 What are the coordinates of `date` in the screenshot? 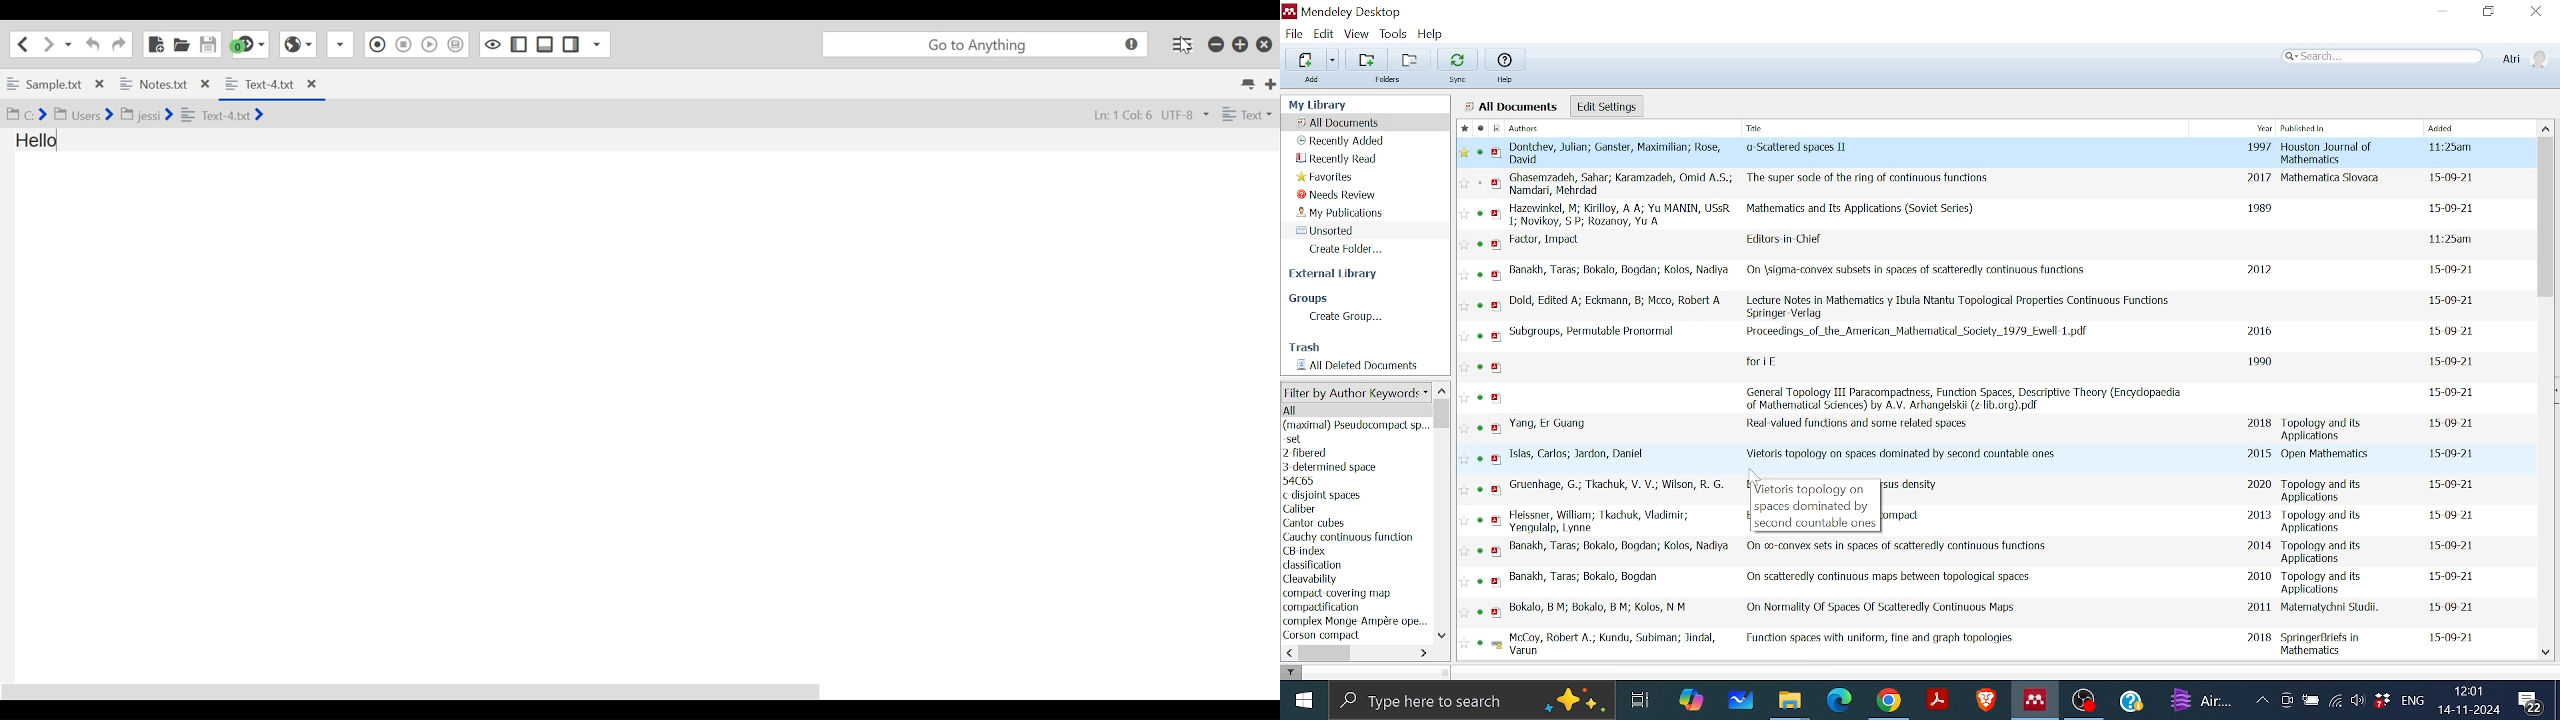 It's located at (2452, 148).